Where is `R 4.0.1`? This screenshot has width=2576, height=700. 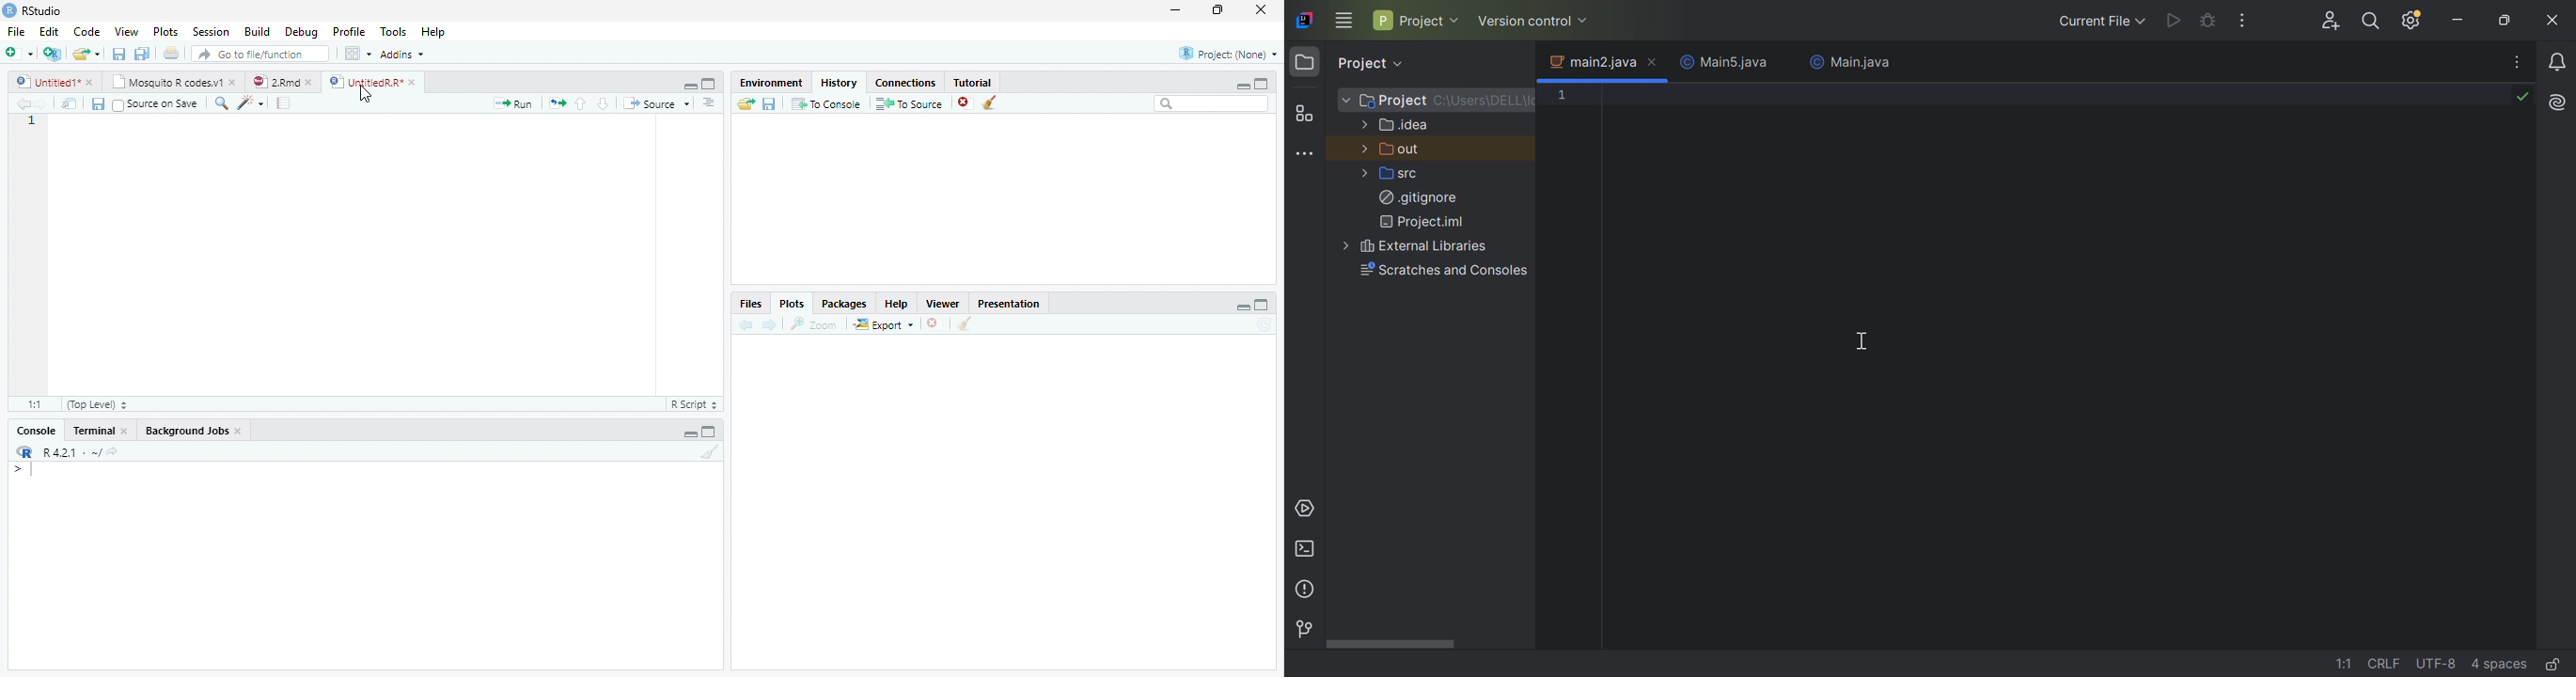
R 4.0.1 is located at coordinates (73, 450).